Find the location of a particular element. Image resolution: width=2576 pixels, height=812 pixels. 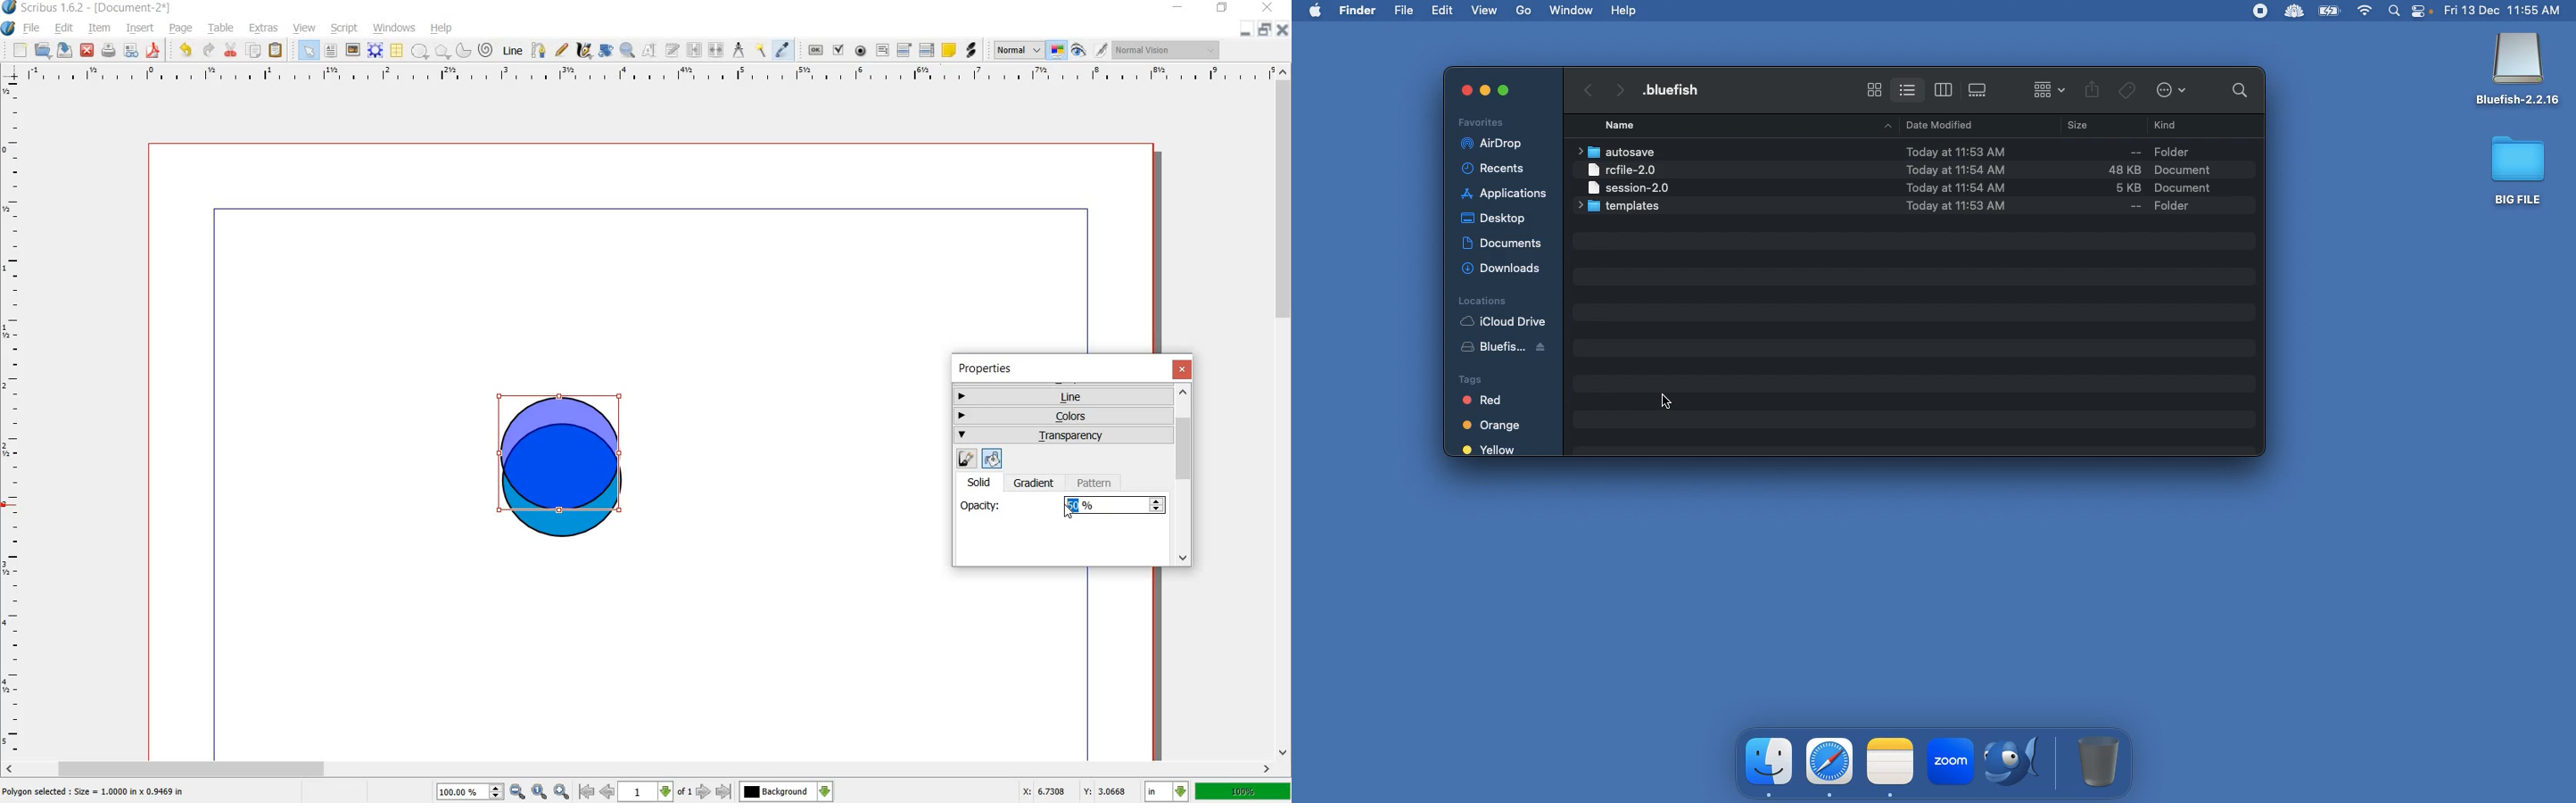

zoom out is located at coordinates (517, 791).